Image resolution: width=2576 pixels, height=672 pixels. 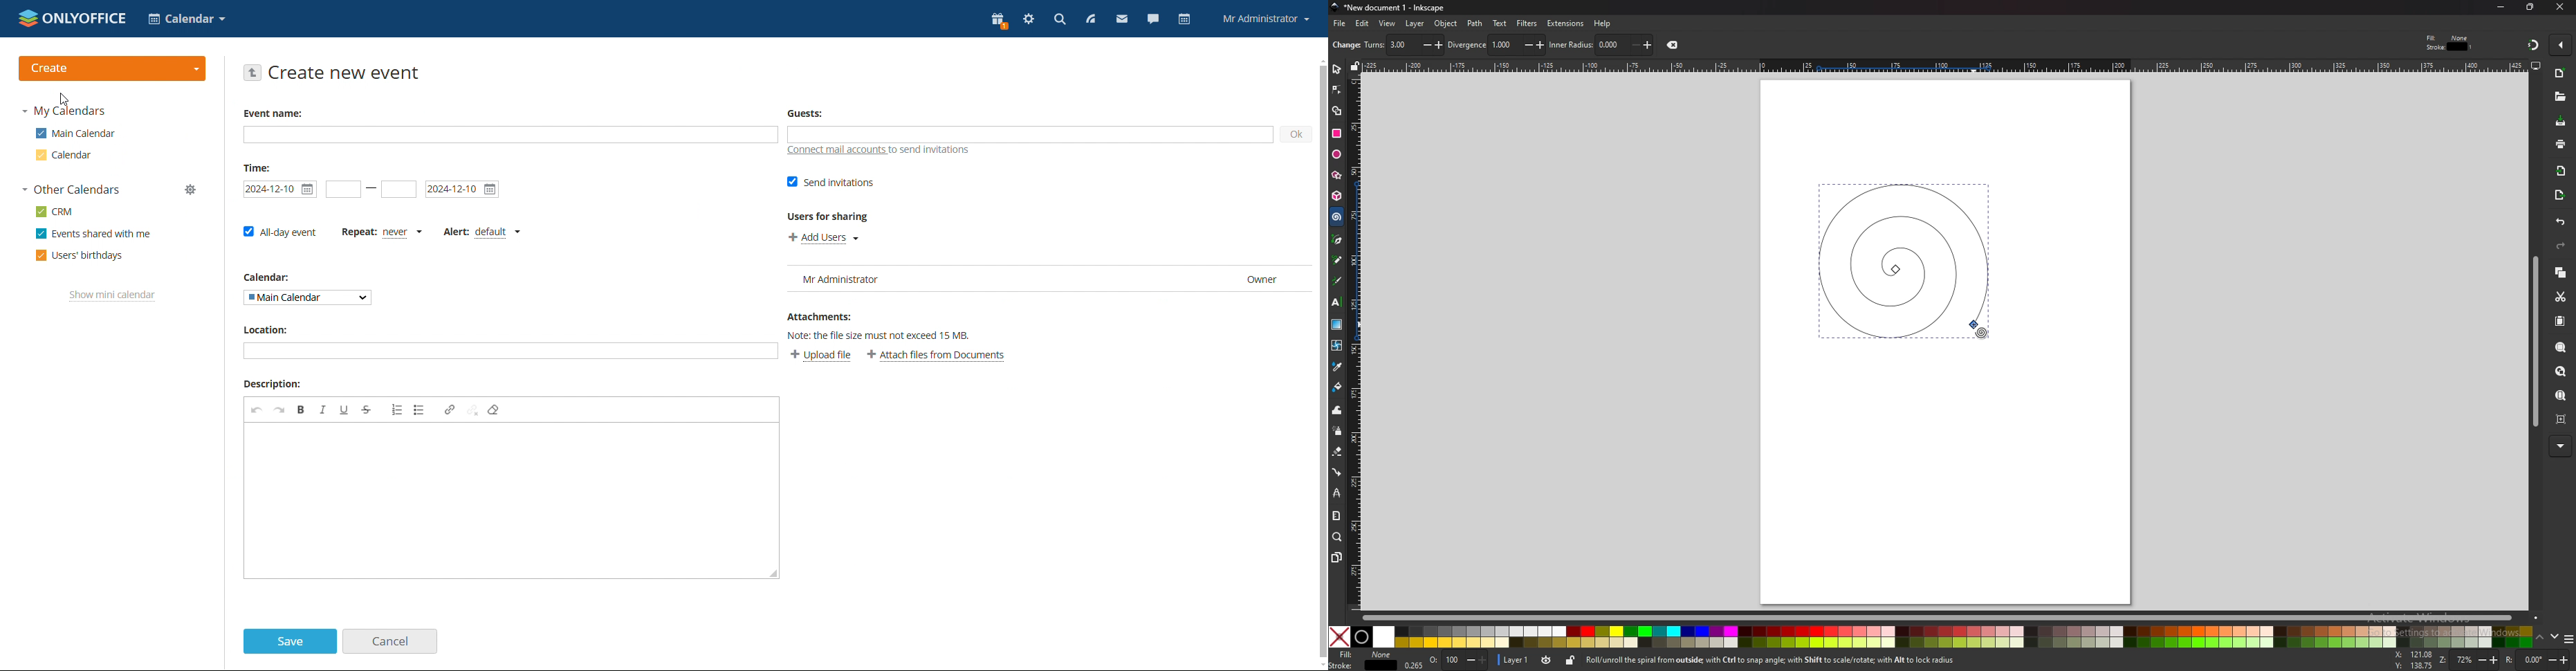 What do you see at coordinates (1943, 65) in the screenshot?
I see `horizontal scale` at bounding box center [1943, 65].